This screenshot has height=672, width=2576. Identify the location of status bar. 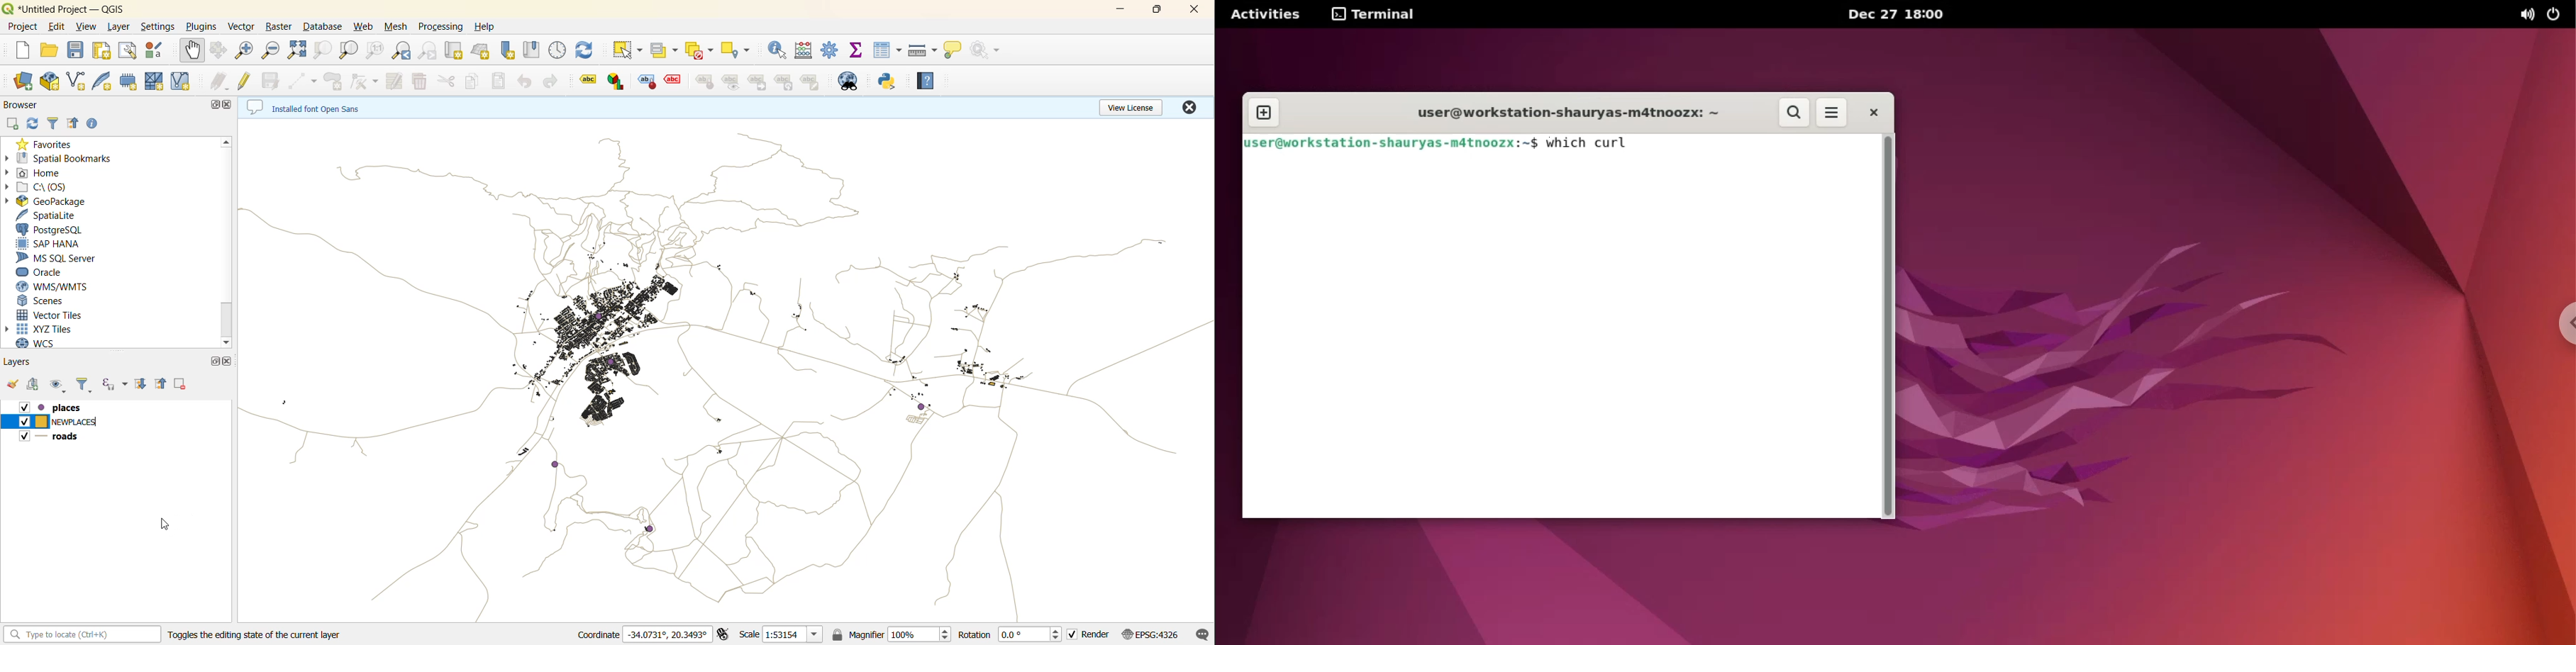
(82, 635).